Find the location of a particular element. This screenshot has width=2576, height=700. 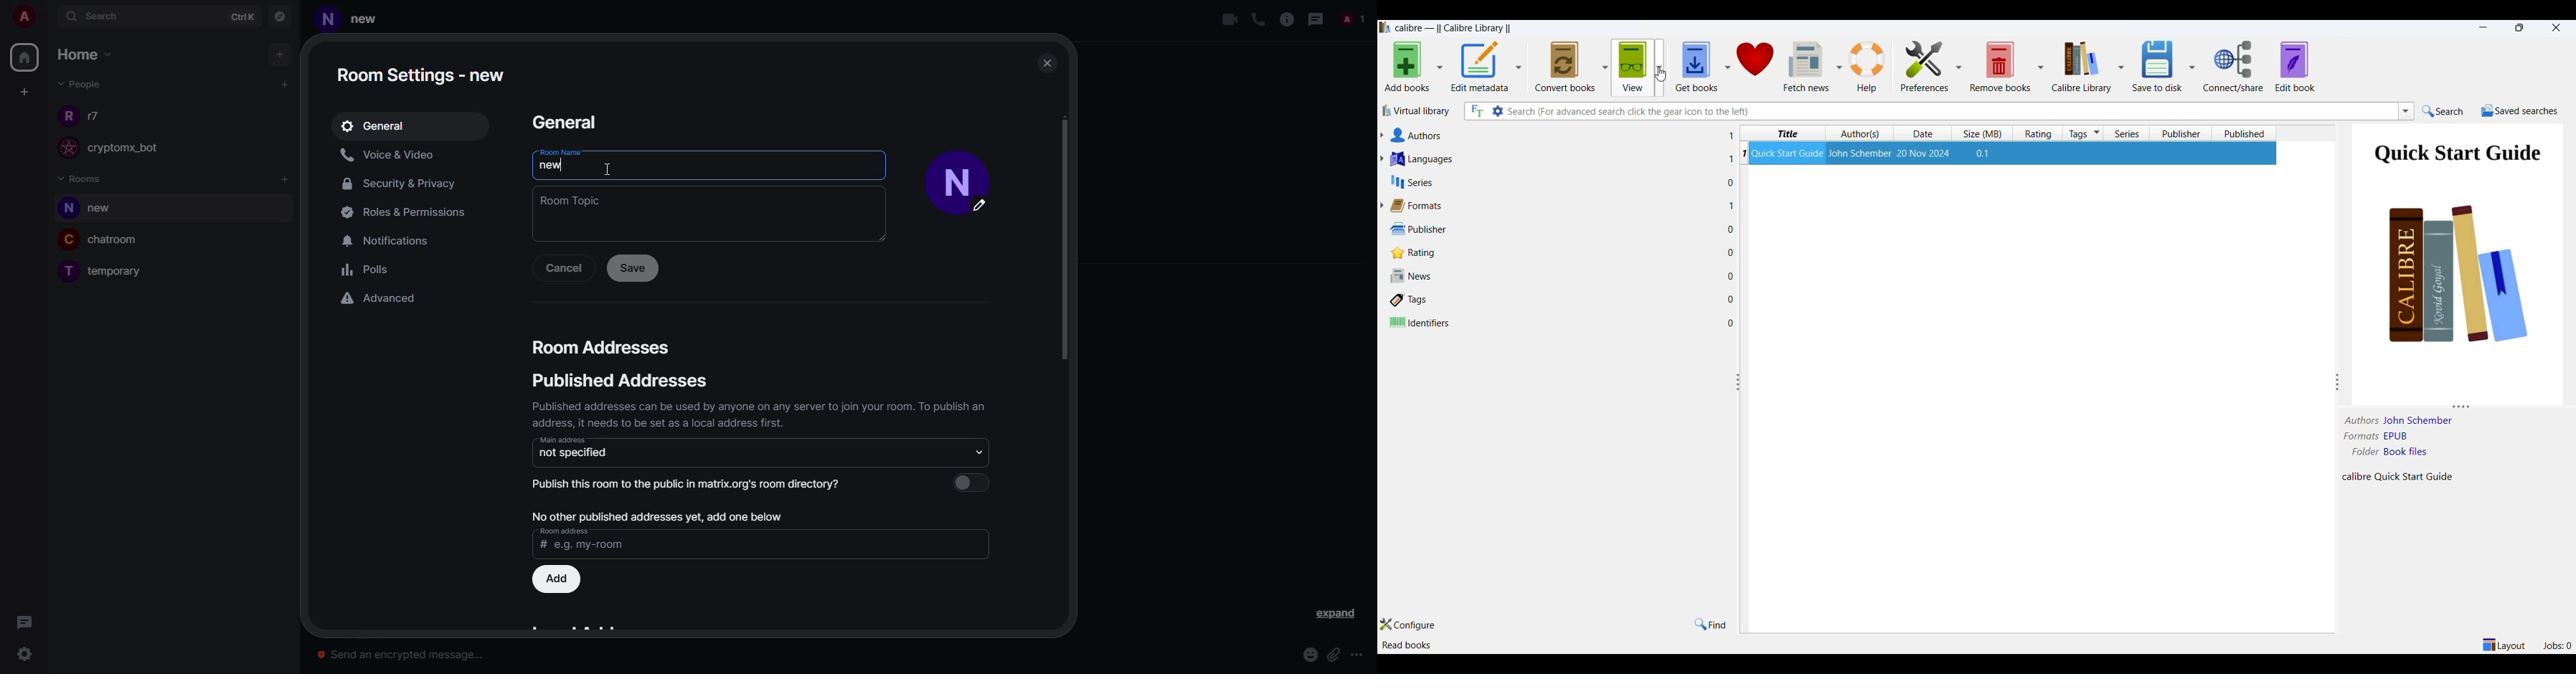

room name is located at coordinates (559, 152).